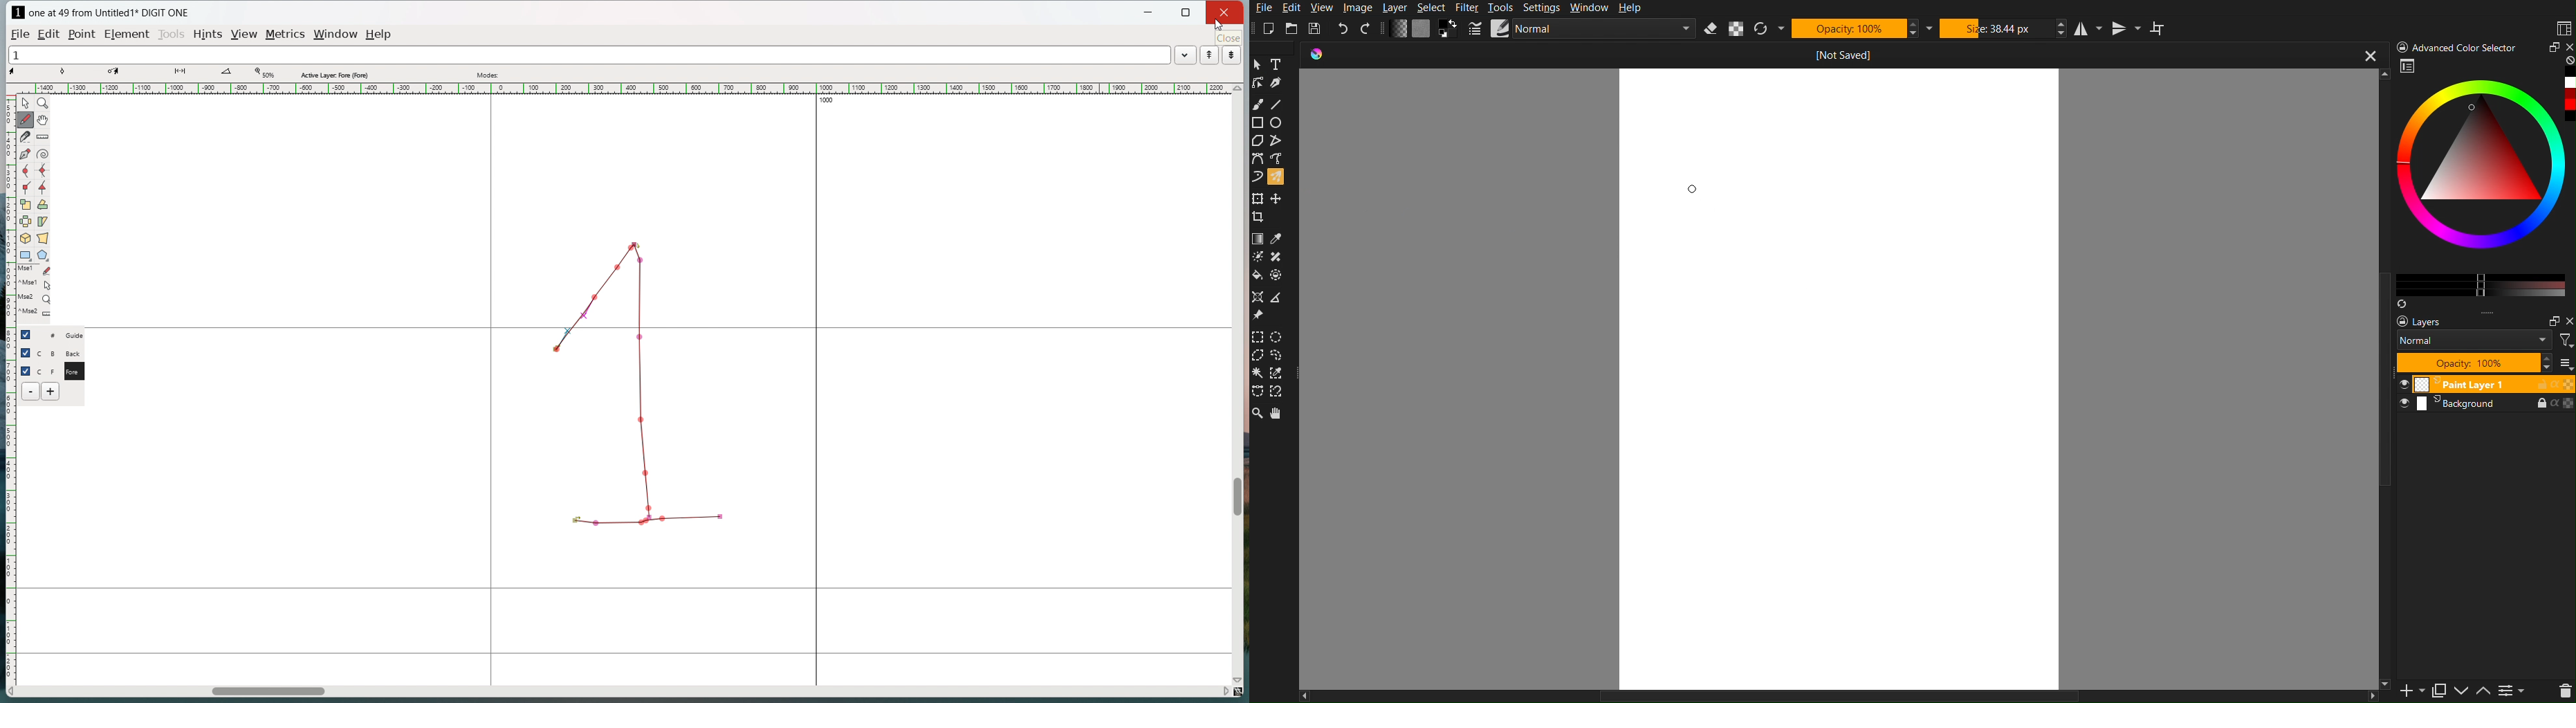 This screenshot has width=2576, height=728. I want to click on Line options, so click(1500, 28).